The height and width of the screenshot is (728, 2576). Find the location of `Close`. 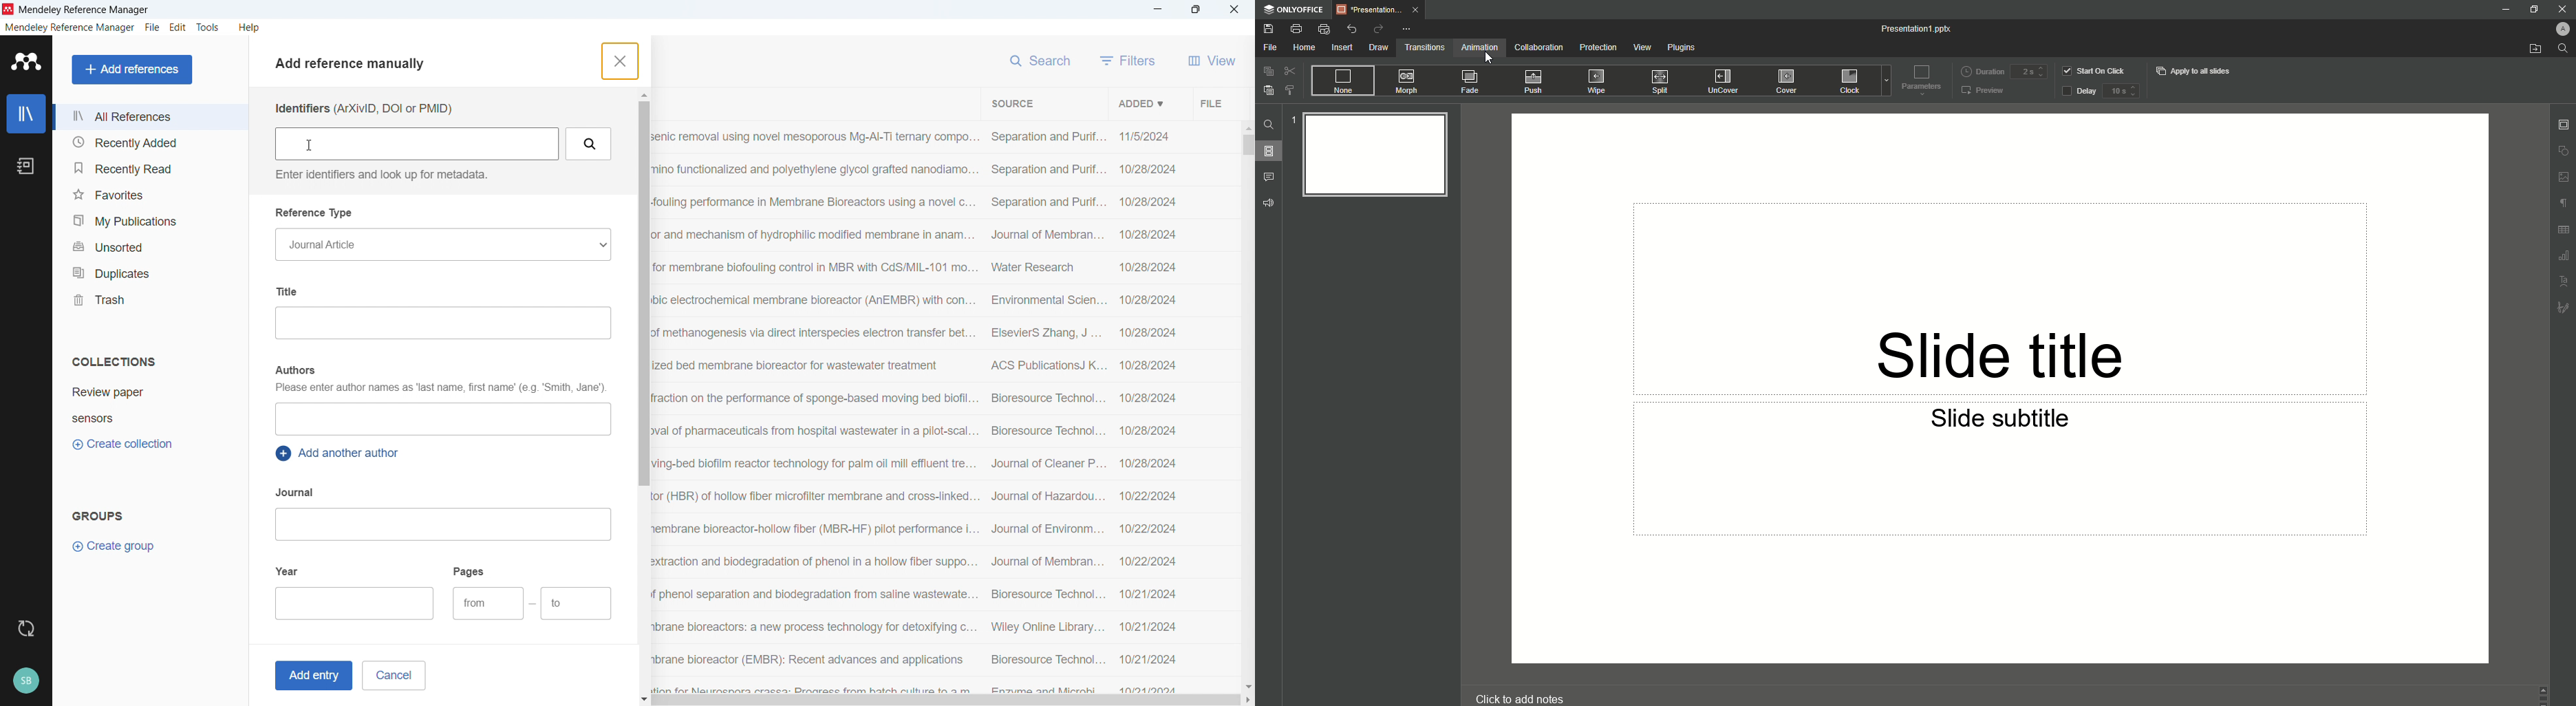

Close is located at coordinates (2560, 9).